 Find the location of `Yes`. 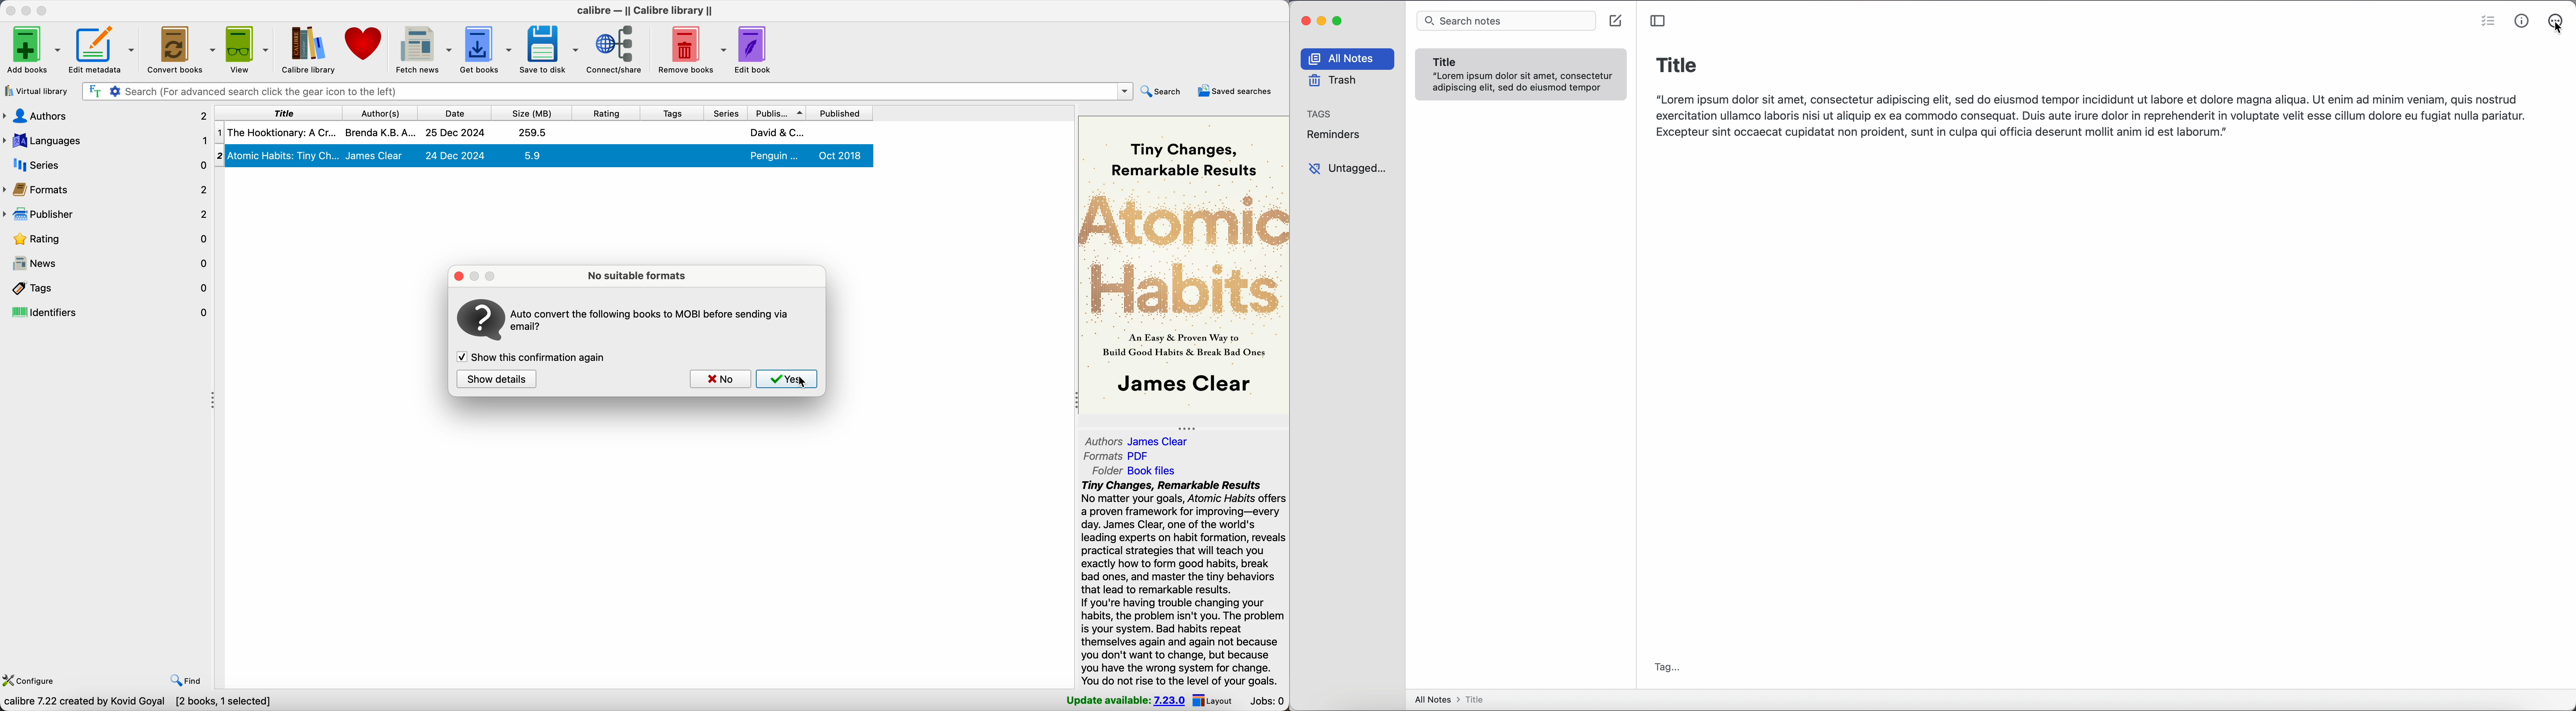

Yes is located at coordinates (787, 379).